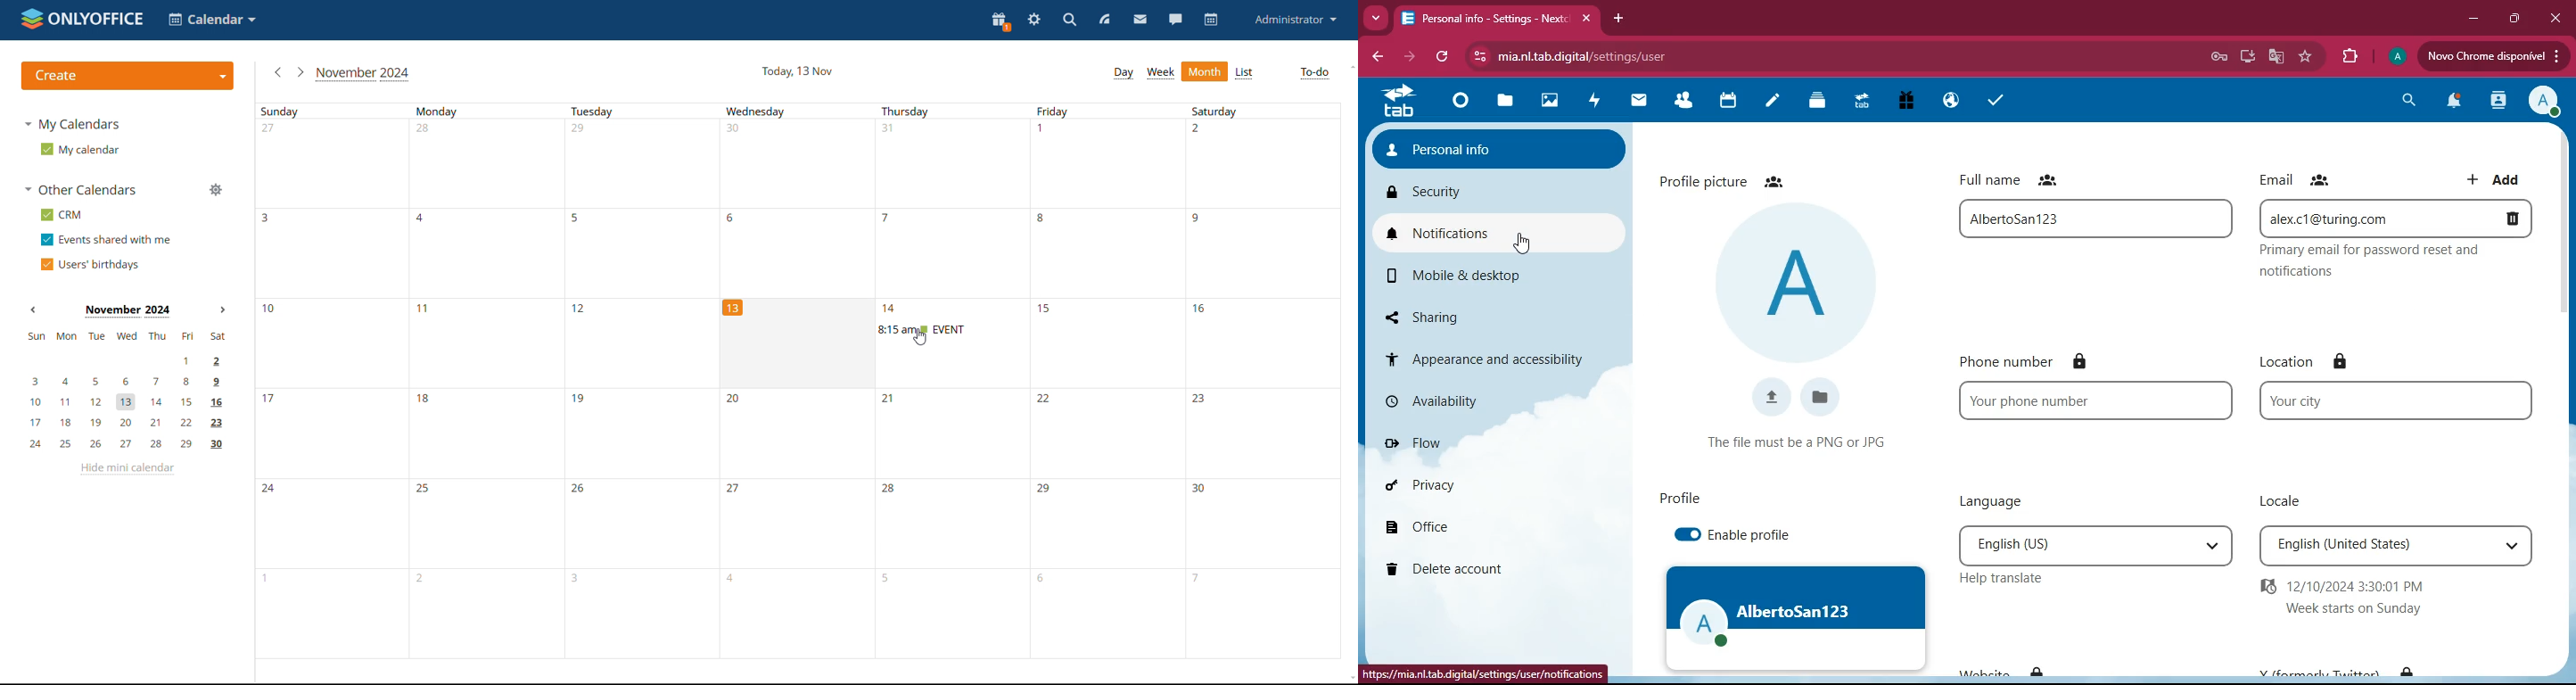 The height and width of the screenshot is (700, 2576). Describe the element at coordinates (814, 611) in the screenshot. I see `unallocated time slots for 1-7 december` at that location.